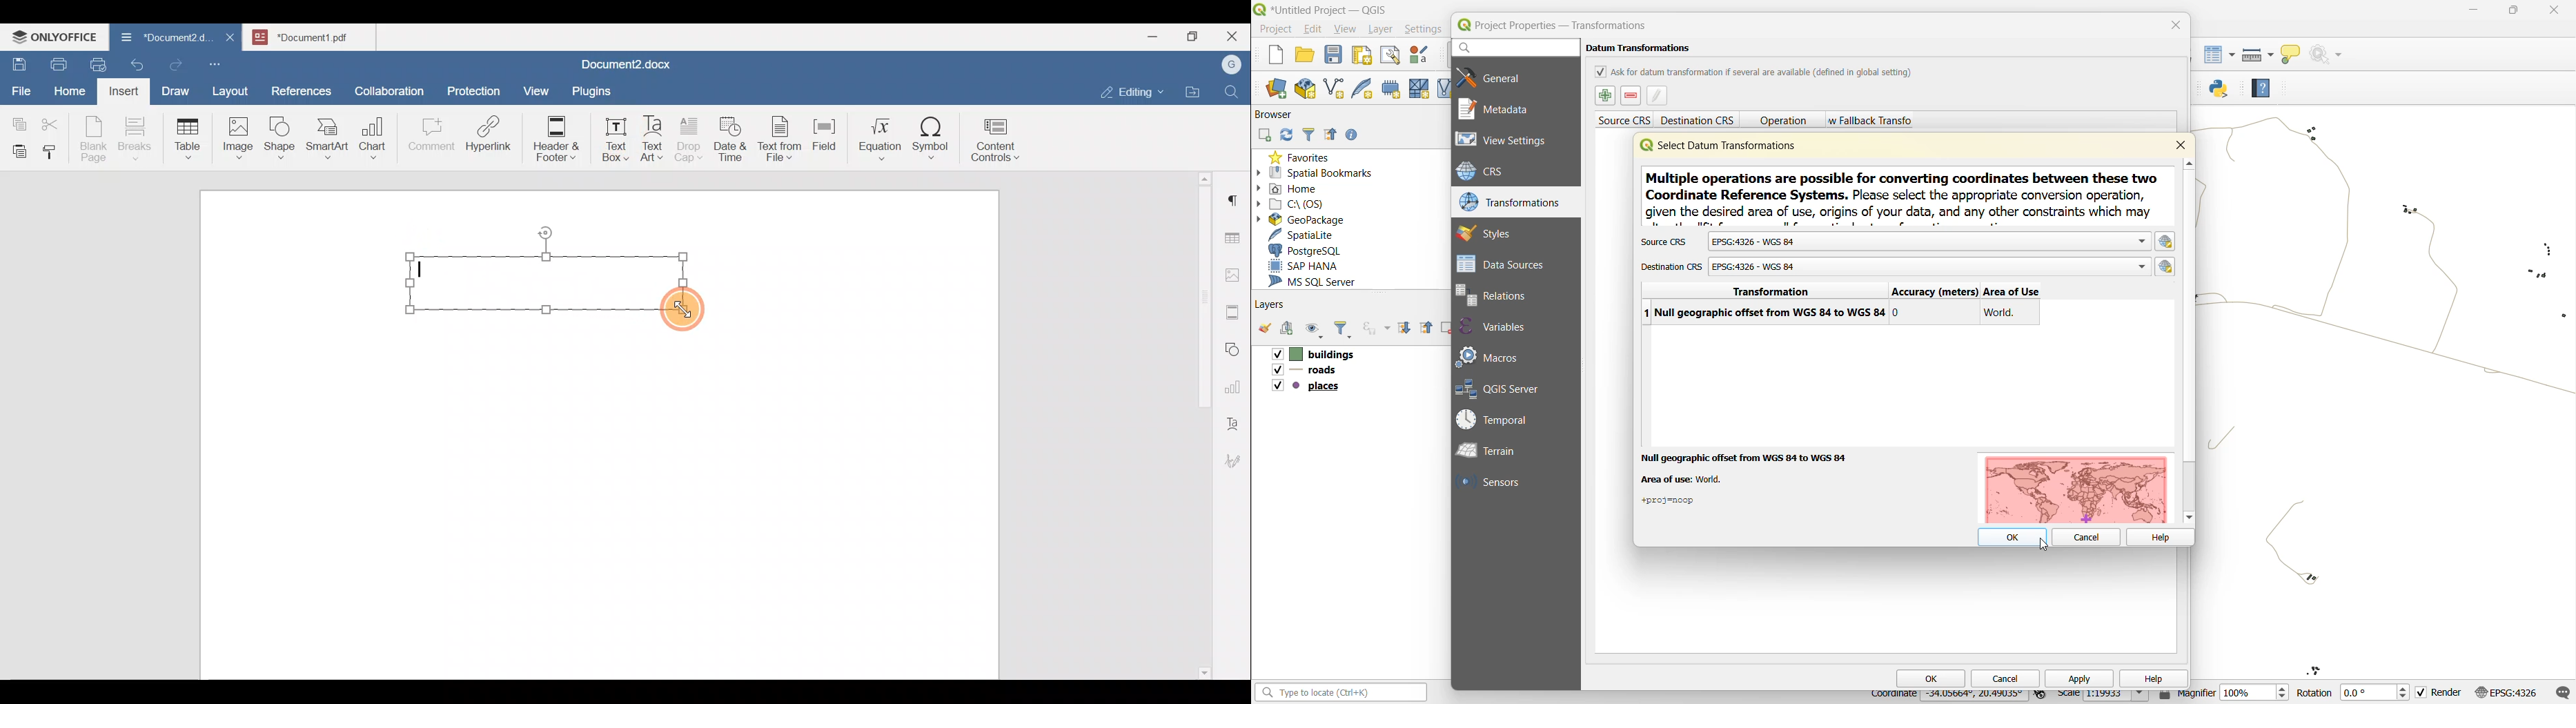  What do you see at coordinates (173, 88) in the screenshot?
I see `Draw` at bounding box center [173, 88].